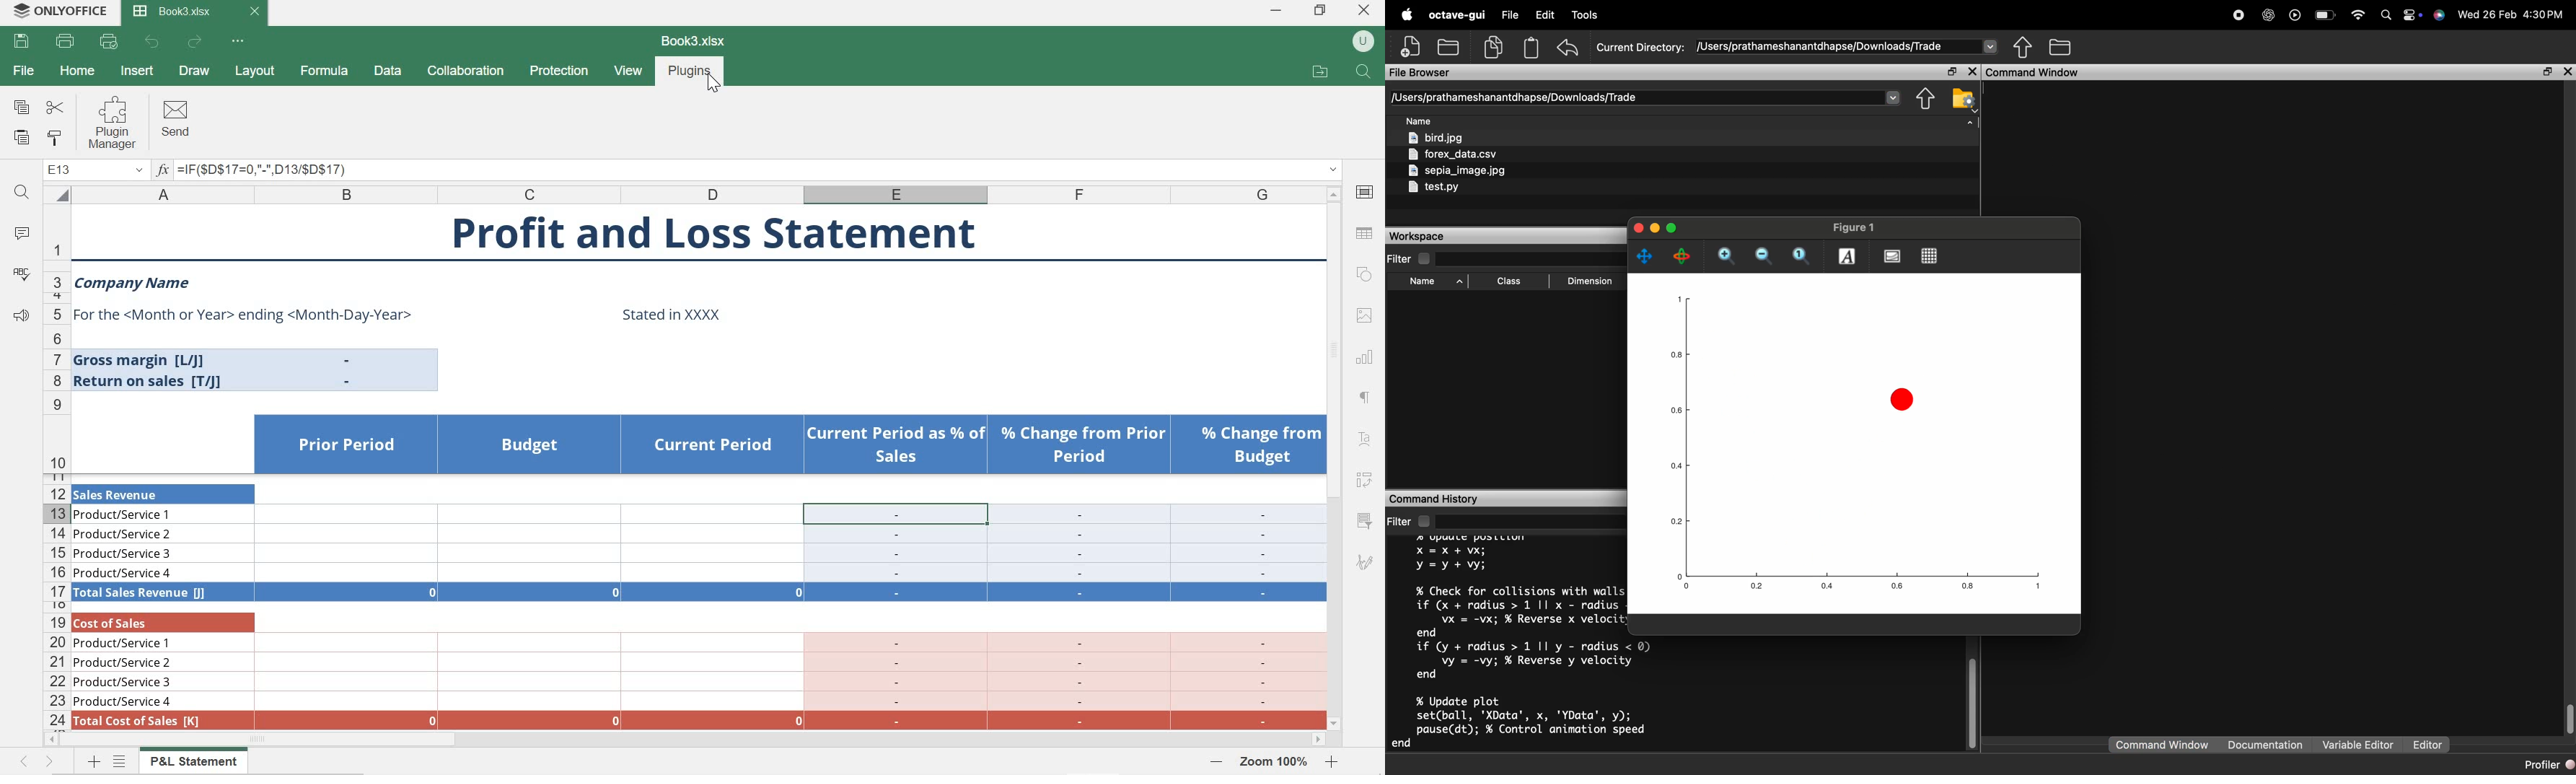  I want to click on Product/Service 3, so click(124, 554).